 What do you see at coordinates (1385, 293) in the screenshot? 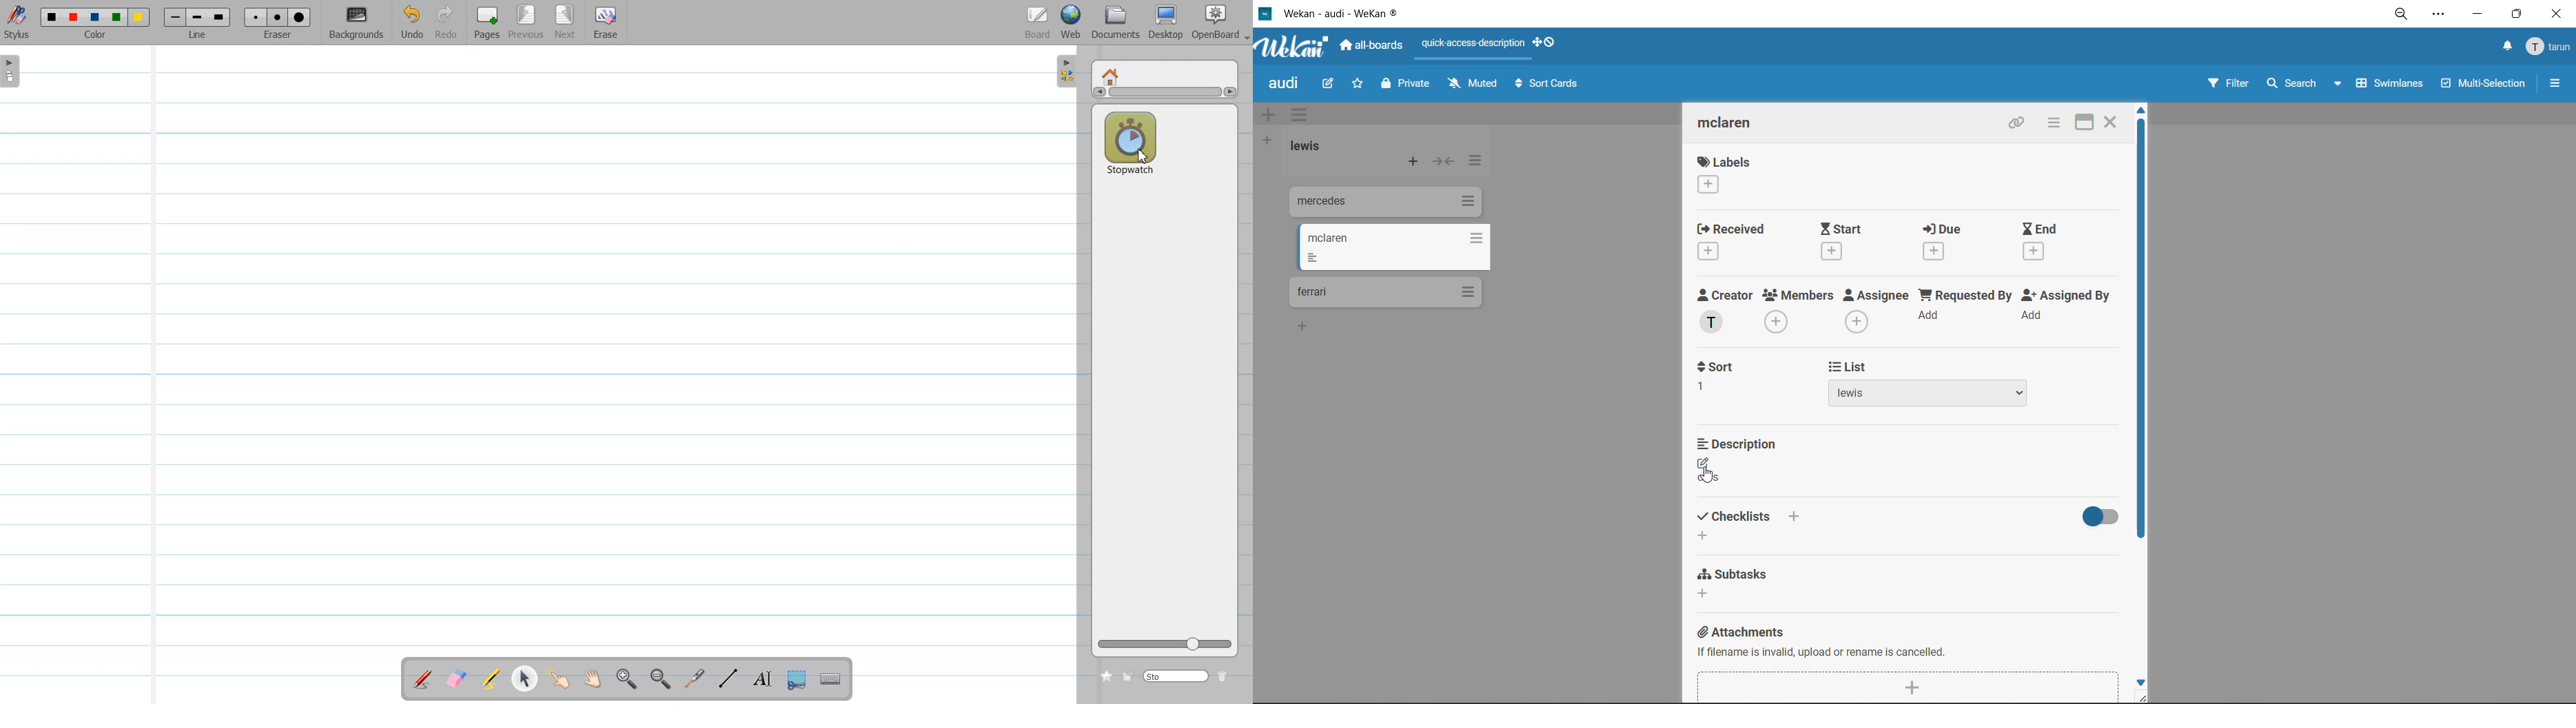
I see `cards` at bounding box center [1385, 293].